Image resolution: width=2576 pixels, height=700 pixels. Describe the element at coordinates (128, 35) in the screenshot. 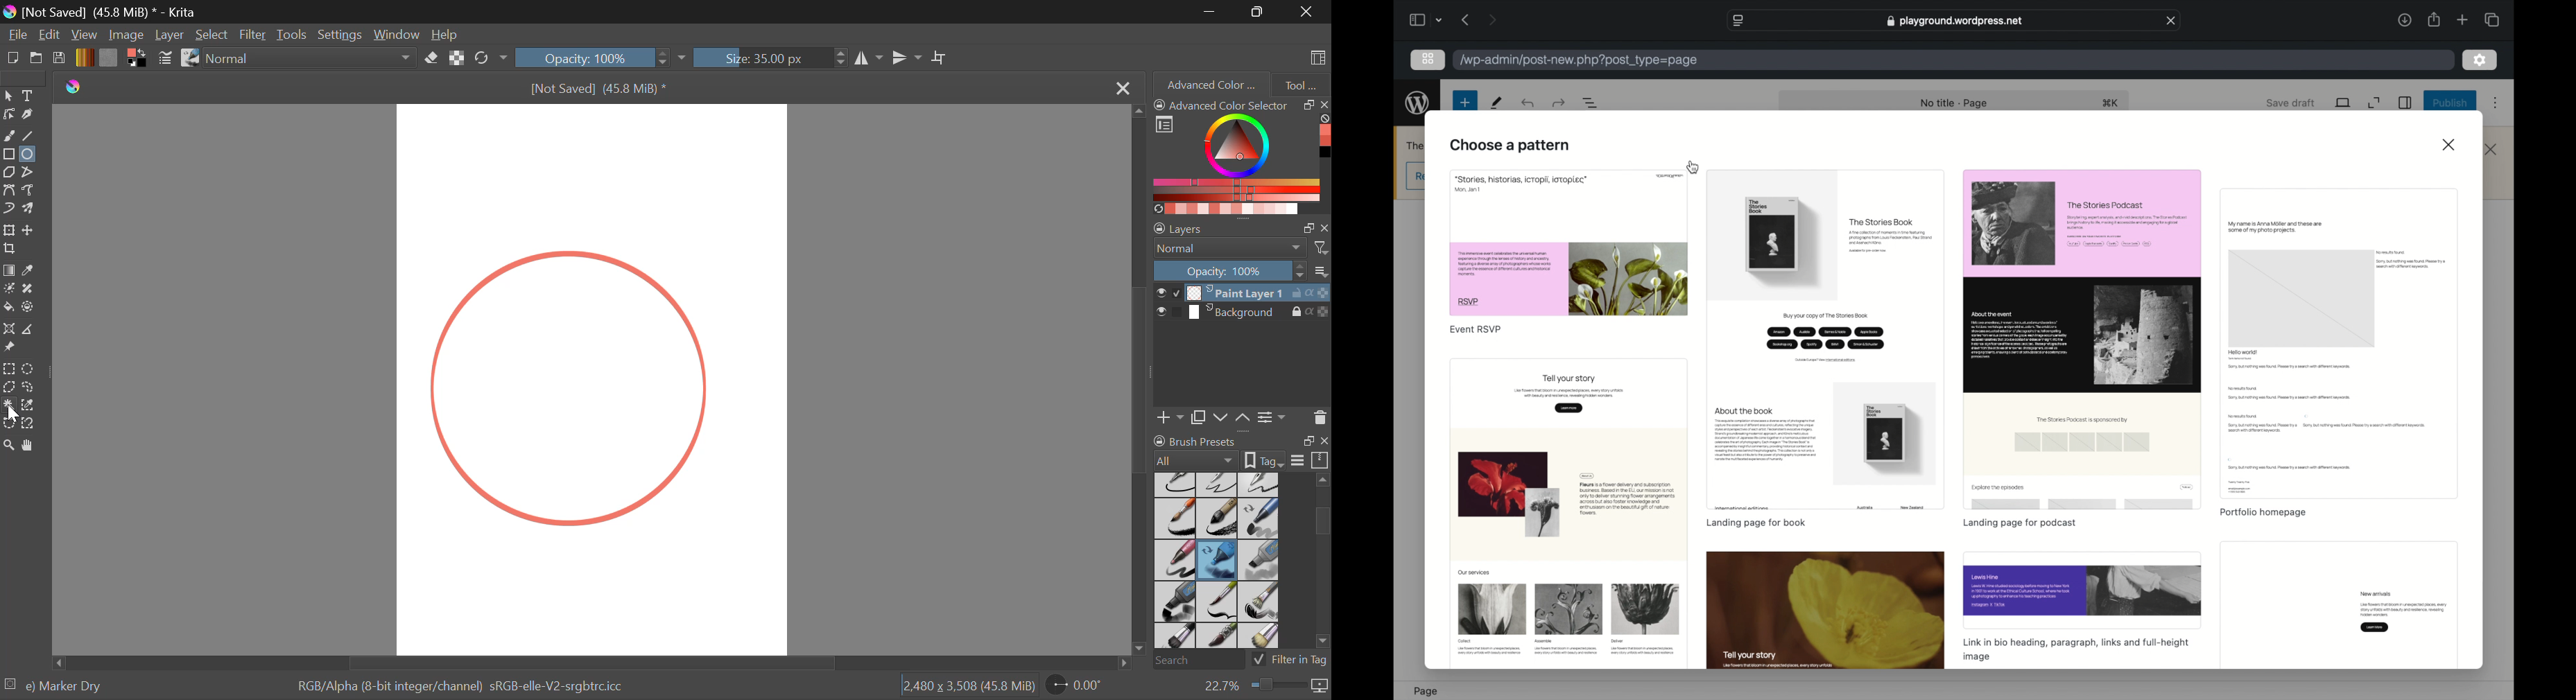

I see `Image` at that location.